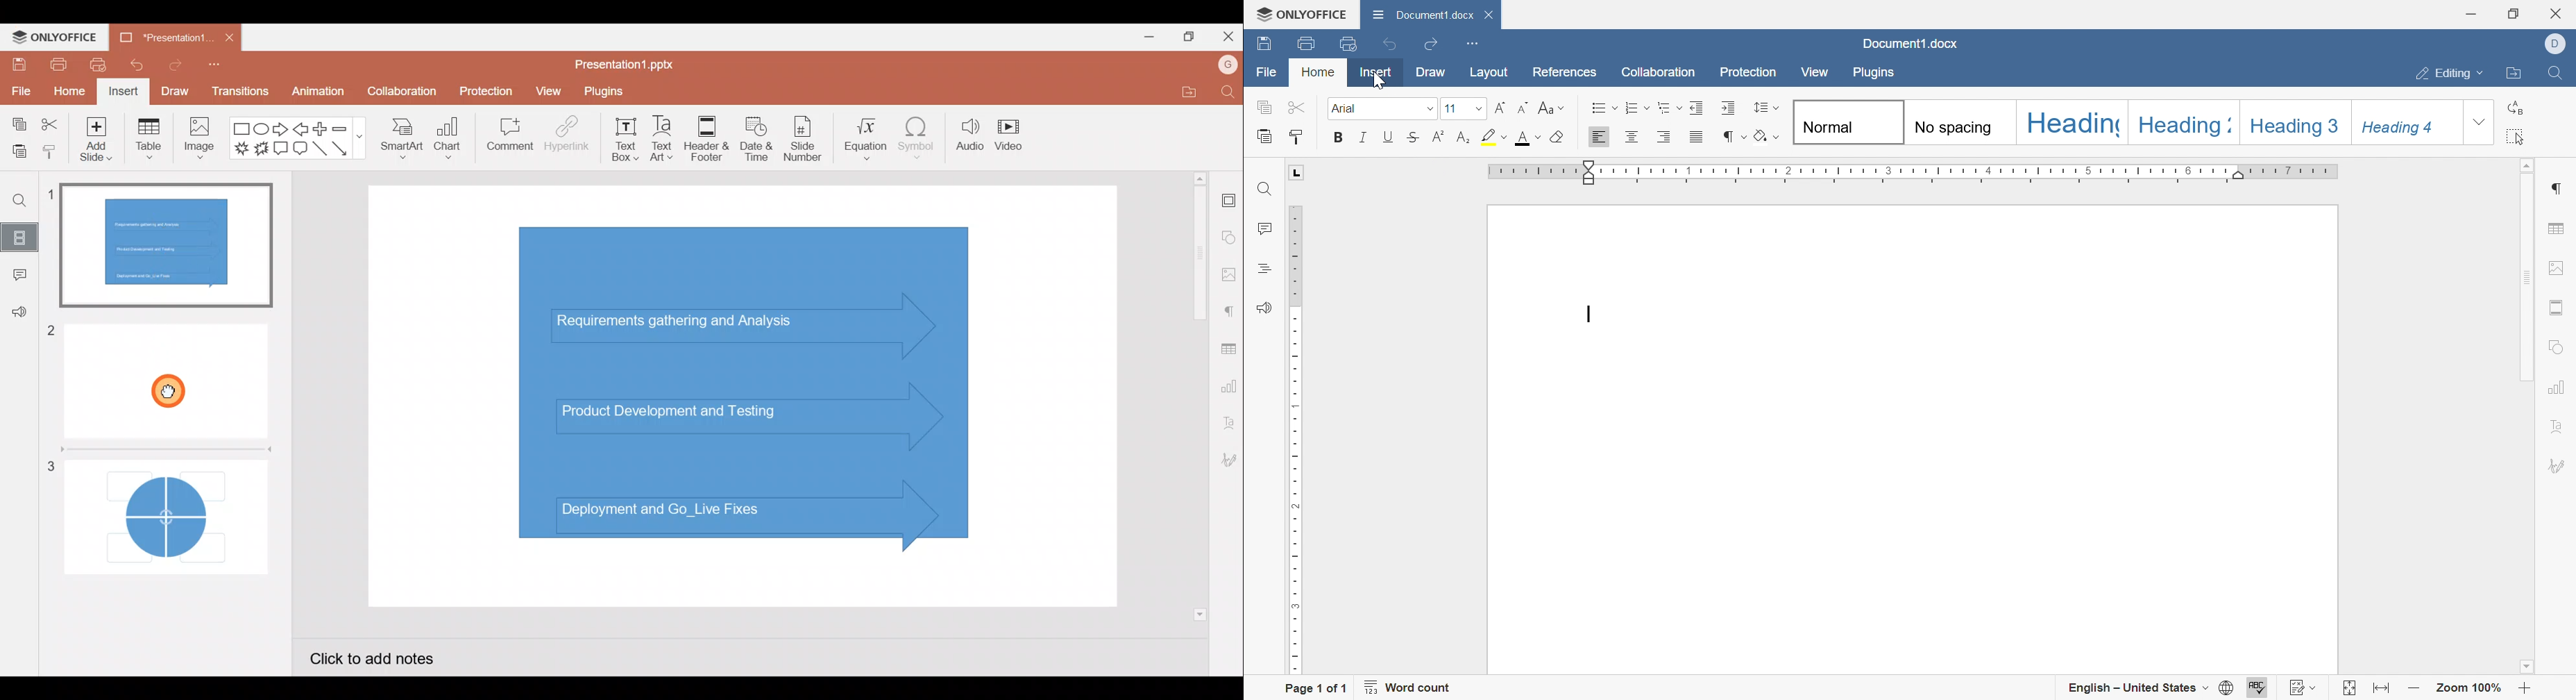  I want to click on Rectangle, so click(238, 129).